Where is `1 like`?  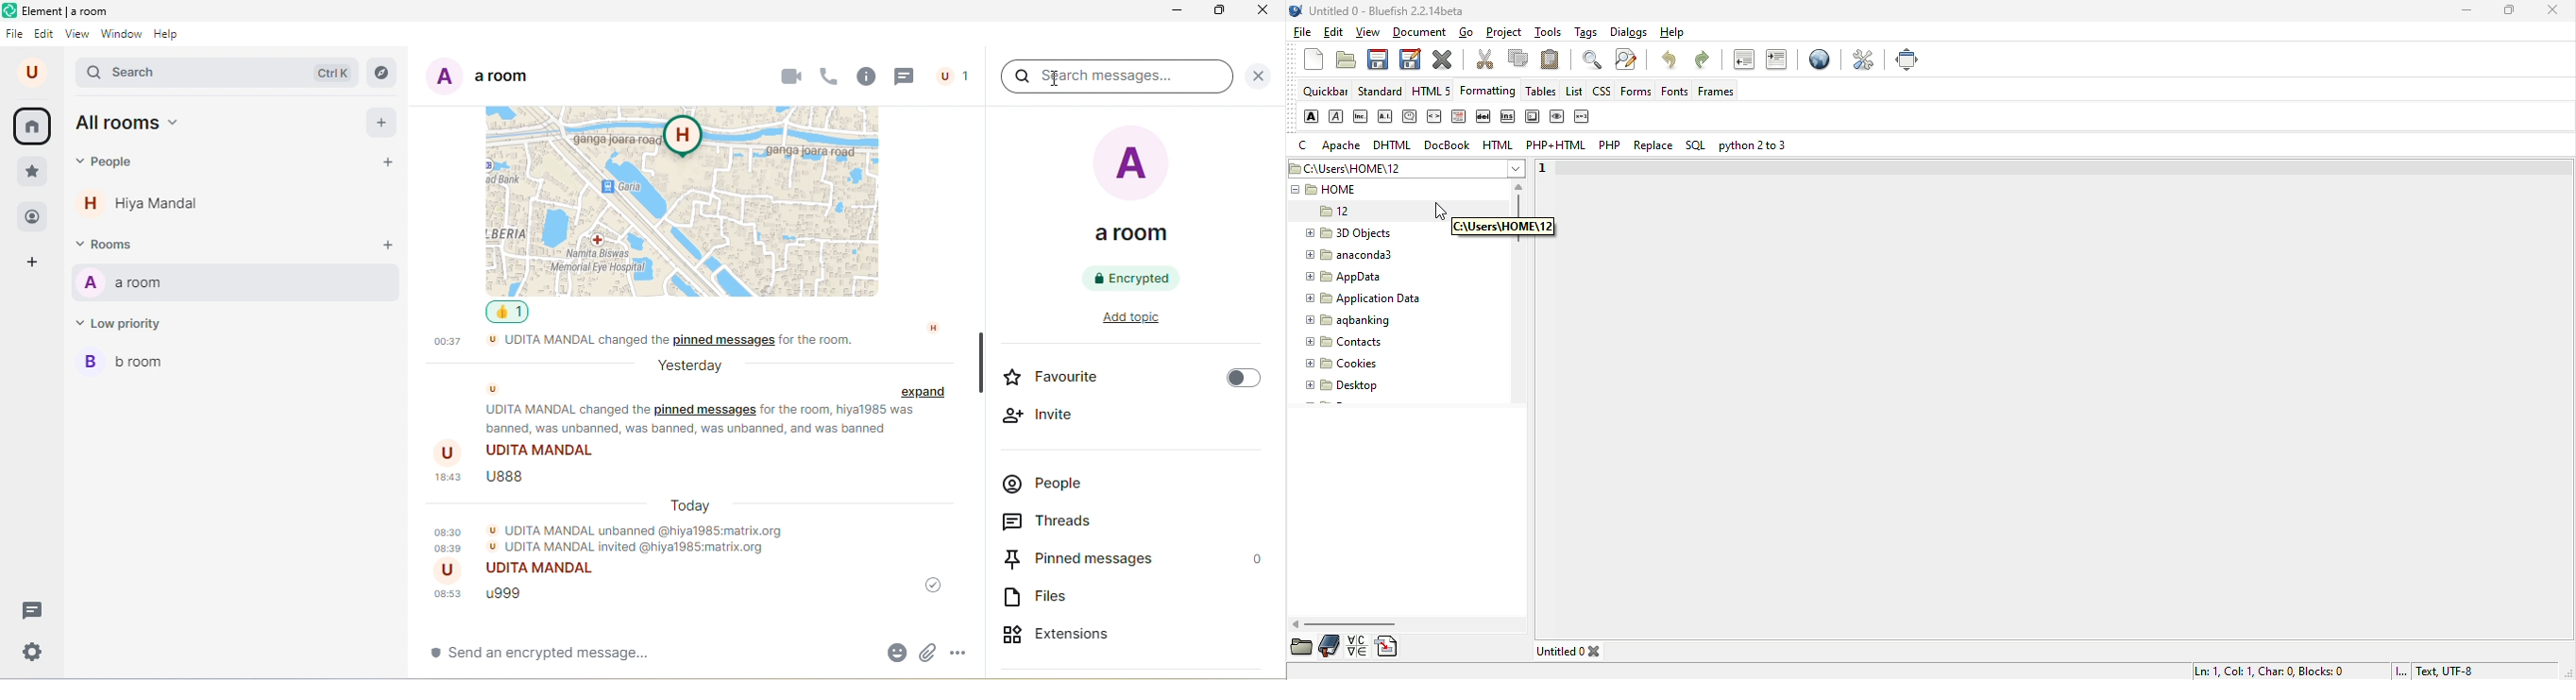
1 like is located at coordinates (512, 313).